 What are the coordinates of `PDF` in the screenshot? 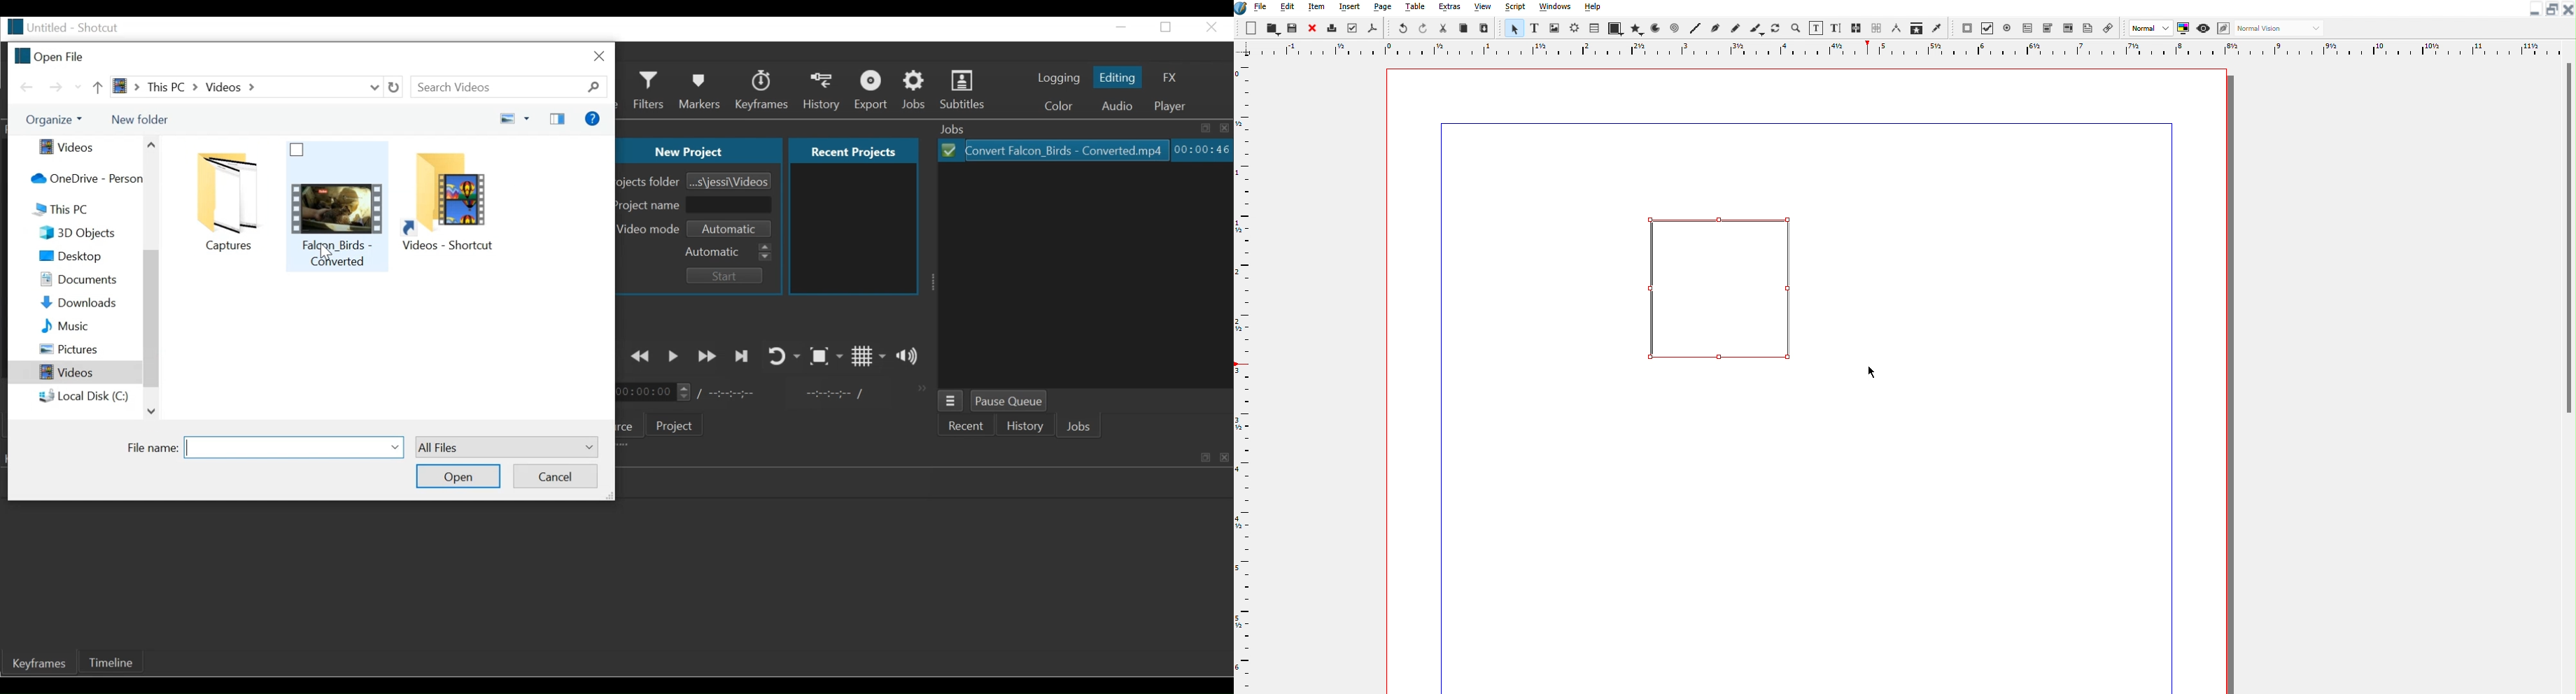 It's located at (1370, 28).